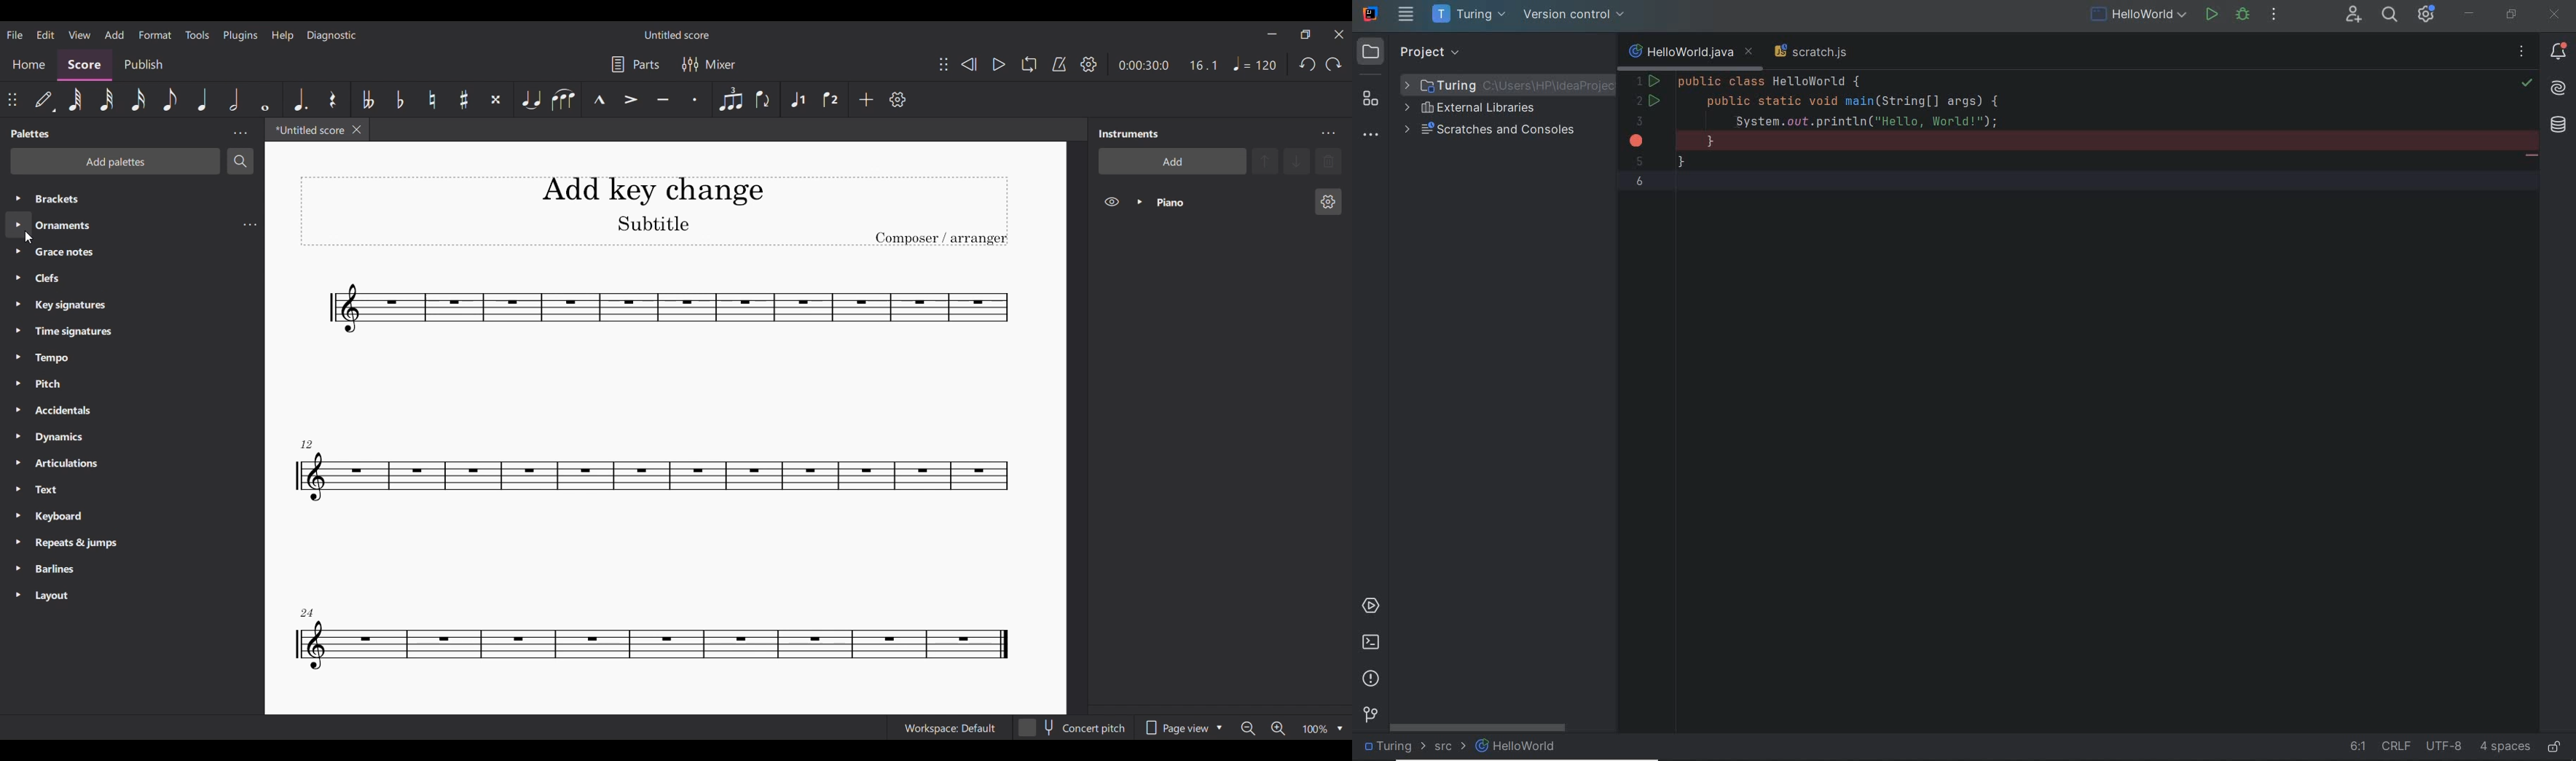  I want to click on Rewind, so click(969, 64).